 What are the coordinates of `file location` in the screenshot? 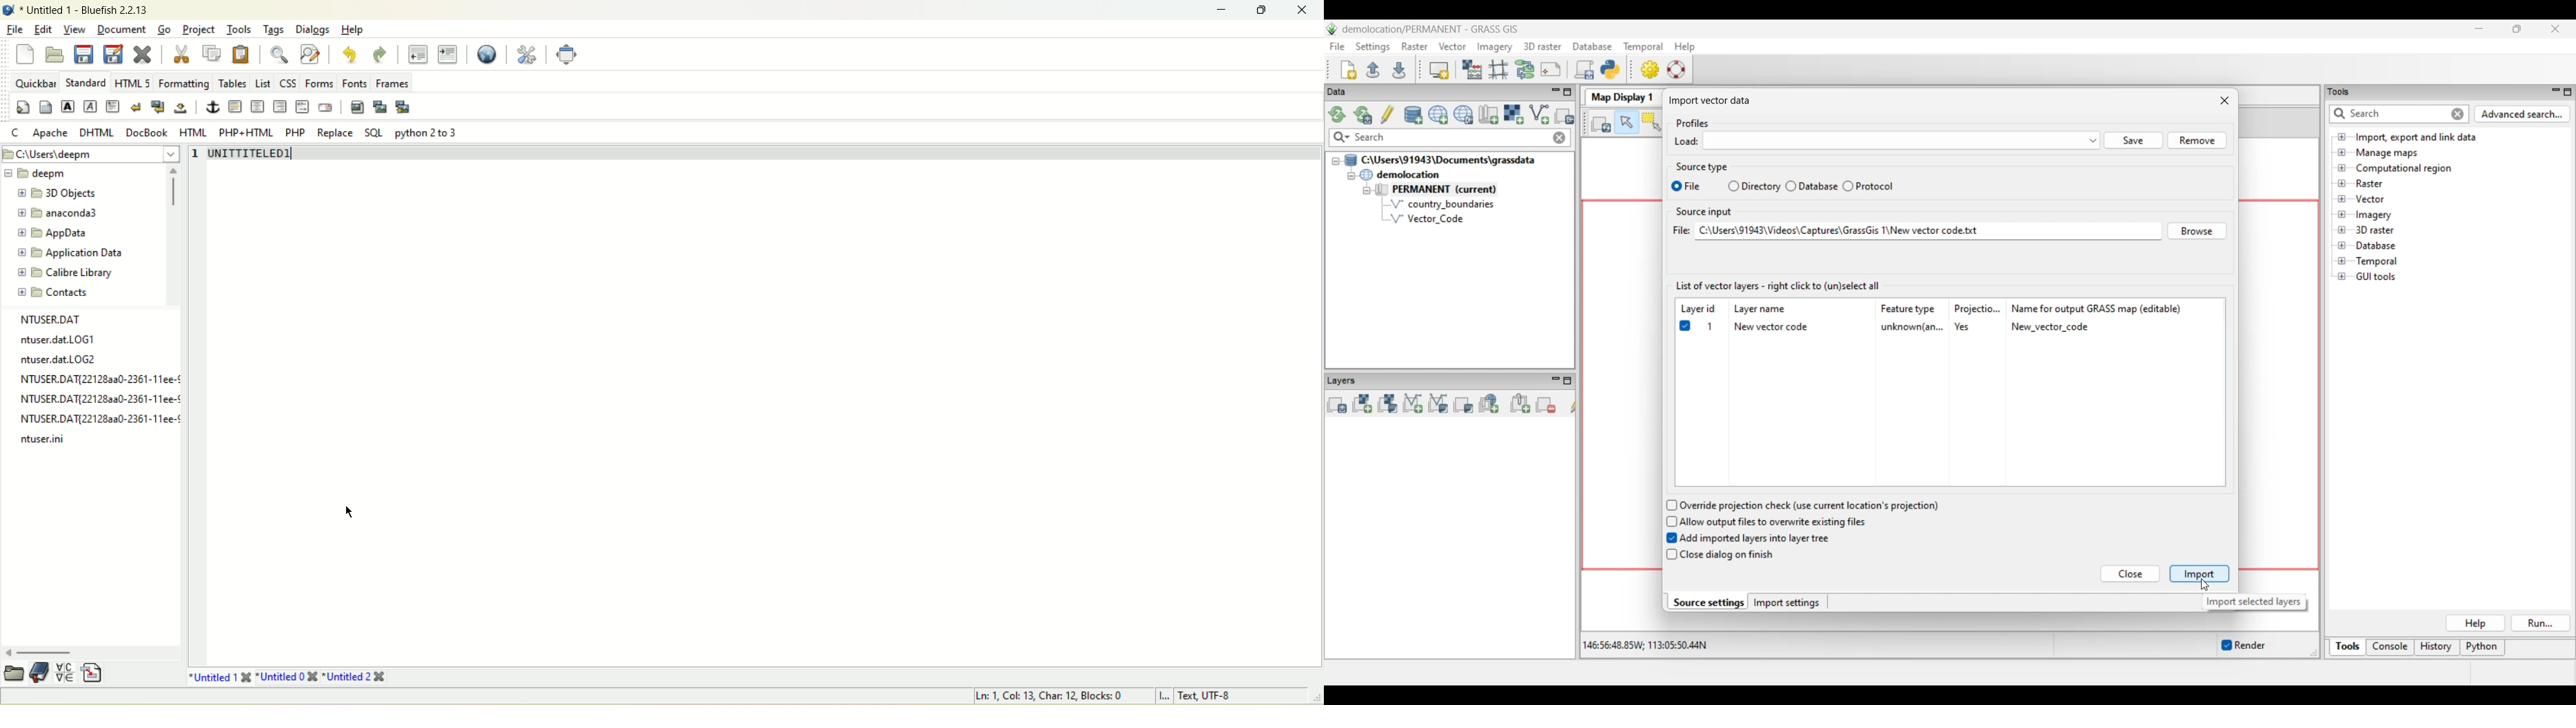 It's located at (59, 154).